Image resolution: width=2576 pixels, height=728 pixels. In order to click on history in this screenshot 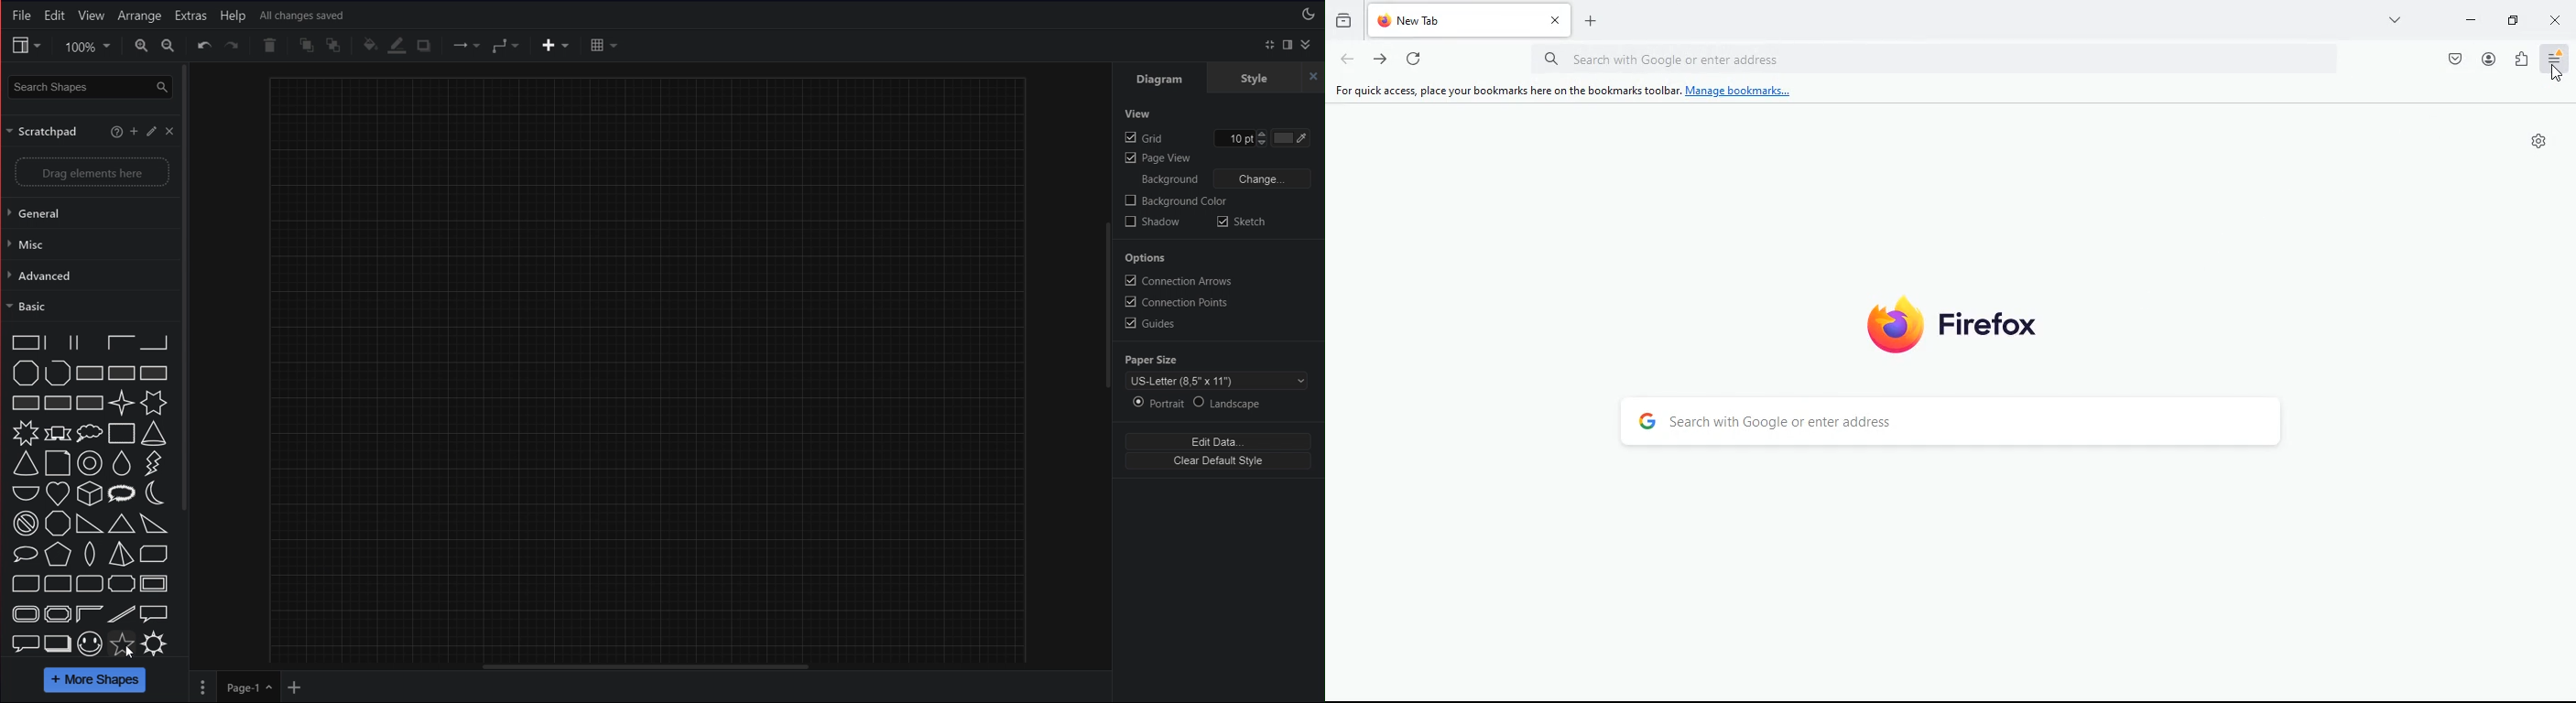, I will do `click(1343, 18)`.